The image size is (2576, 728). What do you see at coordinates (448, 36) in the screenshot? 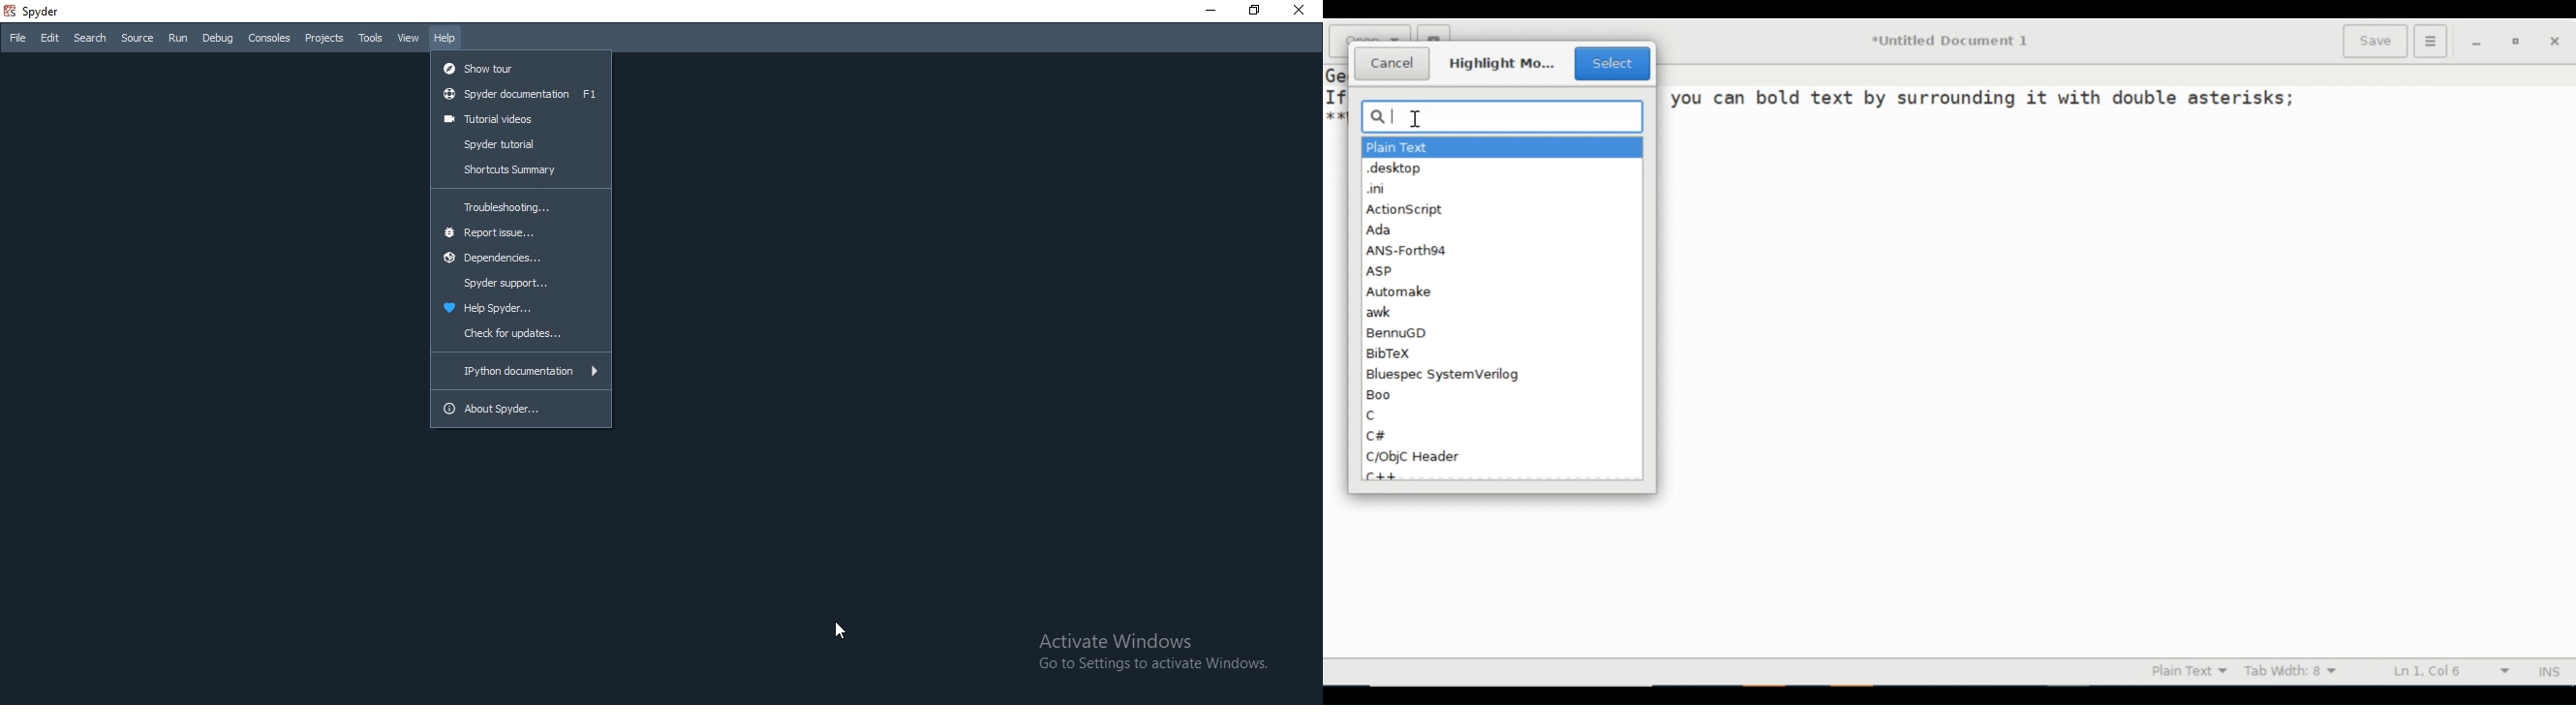
I see `Help` at bounding box center [448, 36].